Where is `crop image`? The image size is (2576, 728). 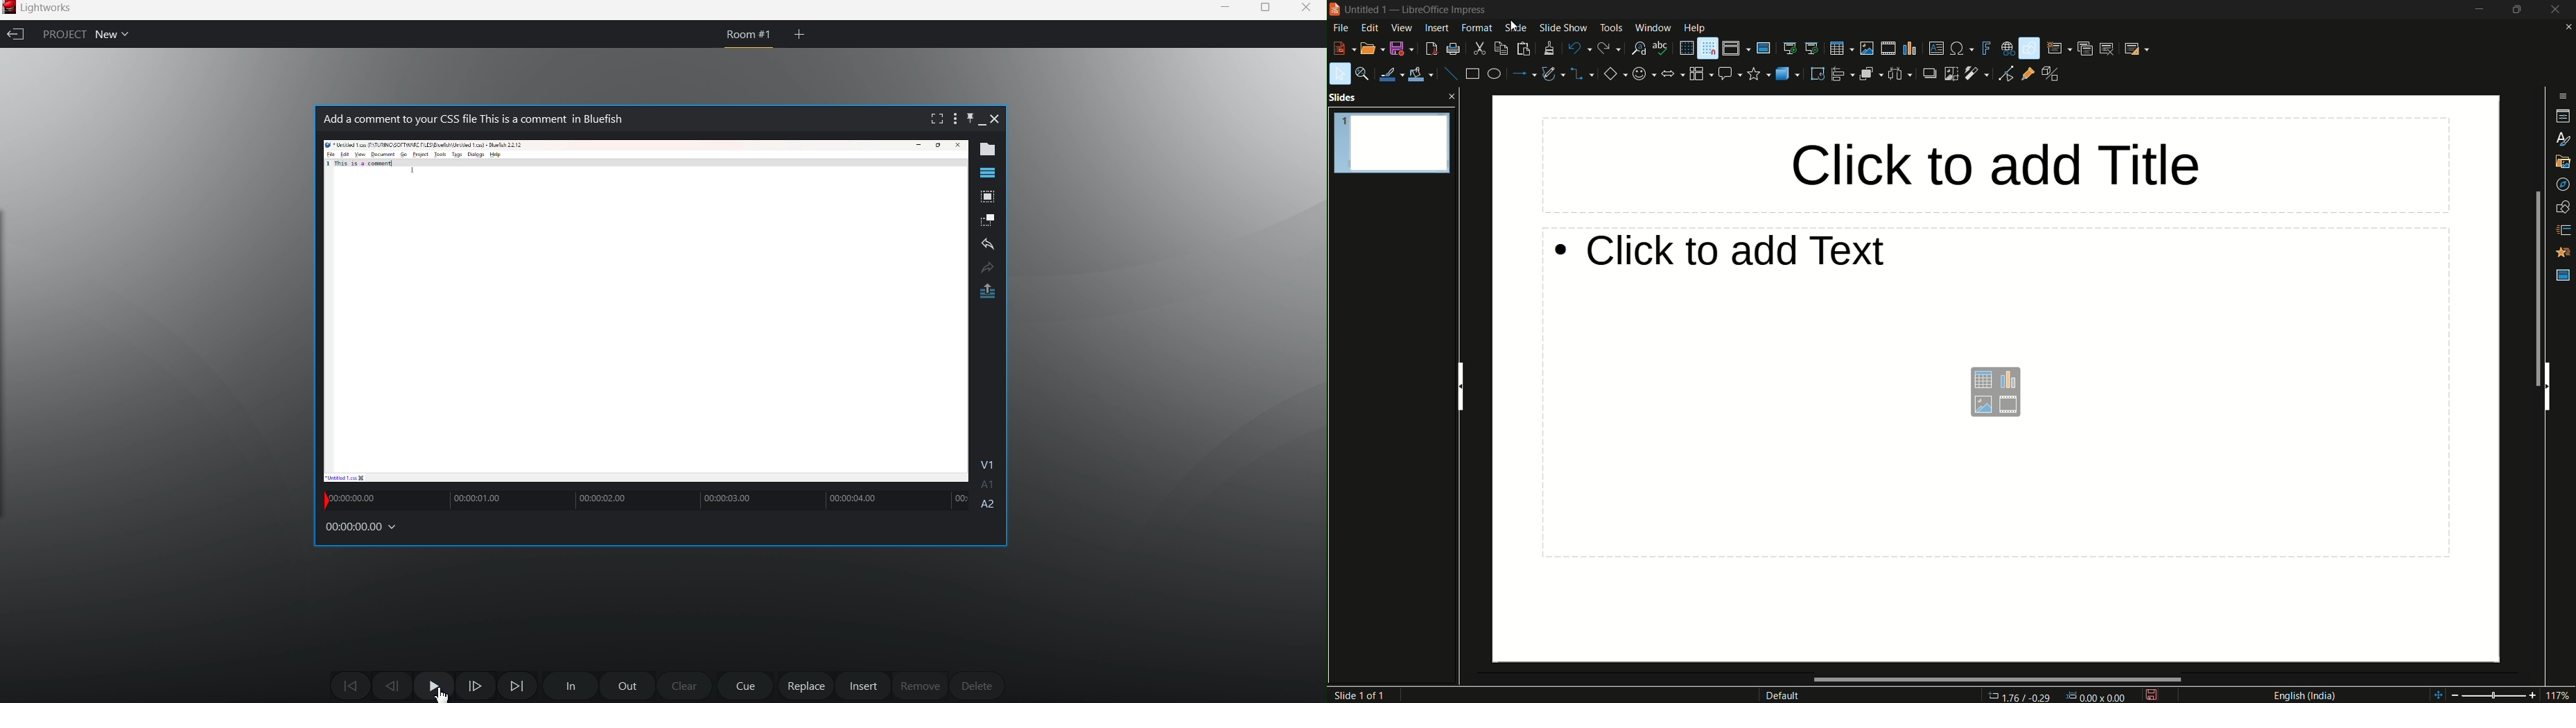
crop image is located at coordinates (1953, 75).